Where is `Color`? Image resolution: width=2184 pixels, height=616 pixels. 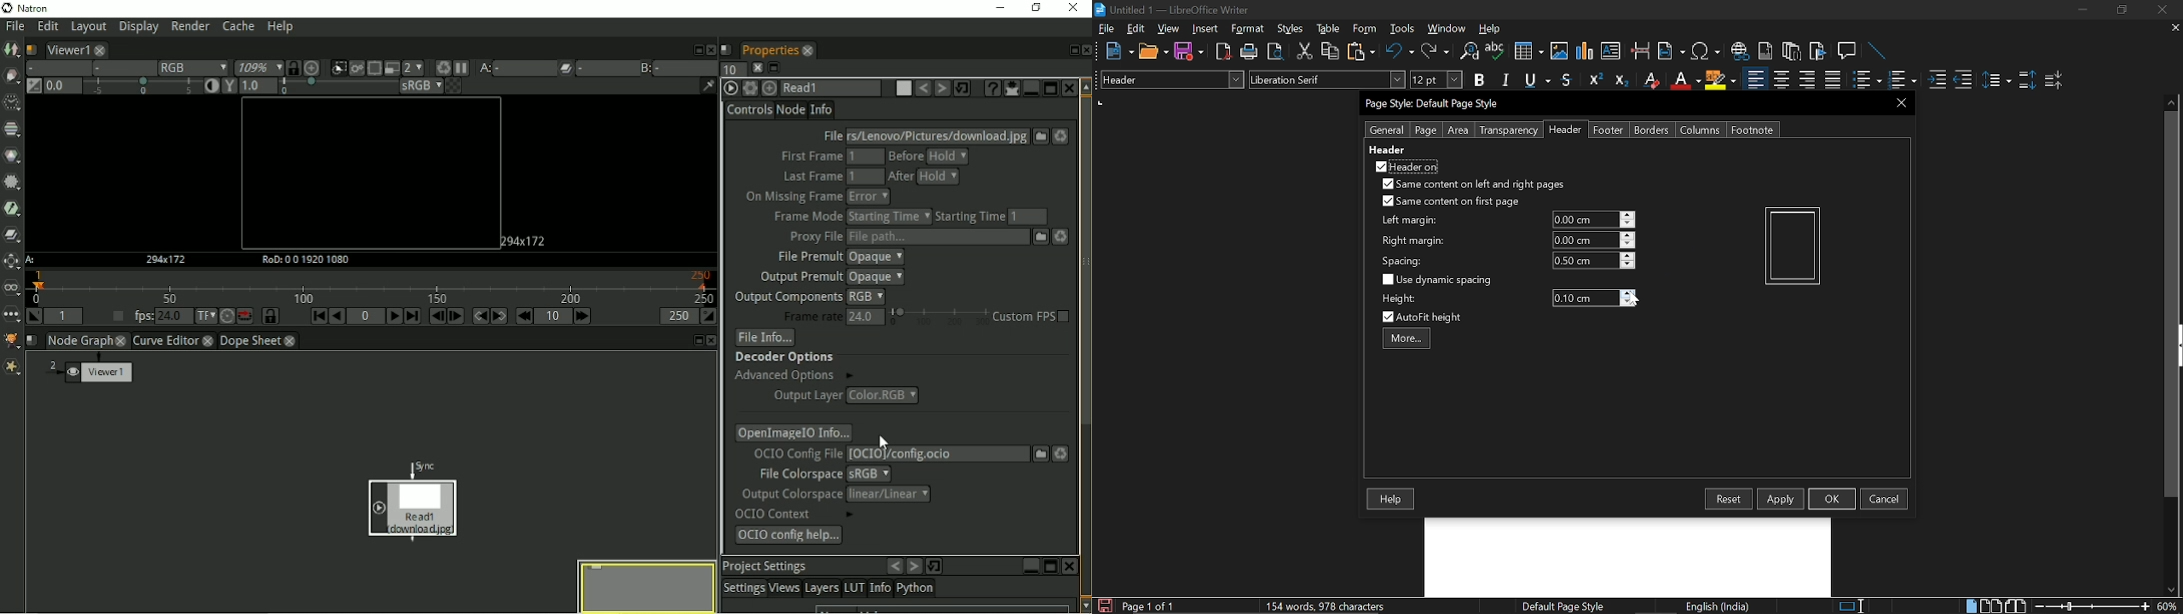
Color is located at coordinates (13, 156).